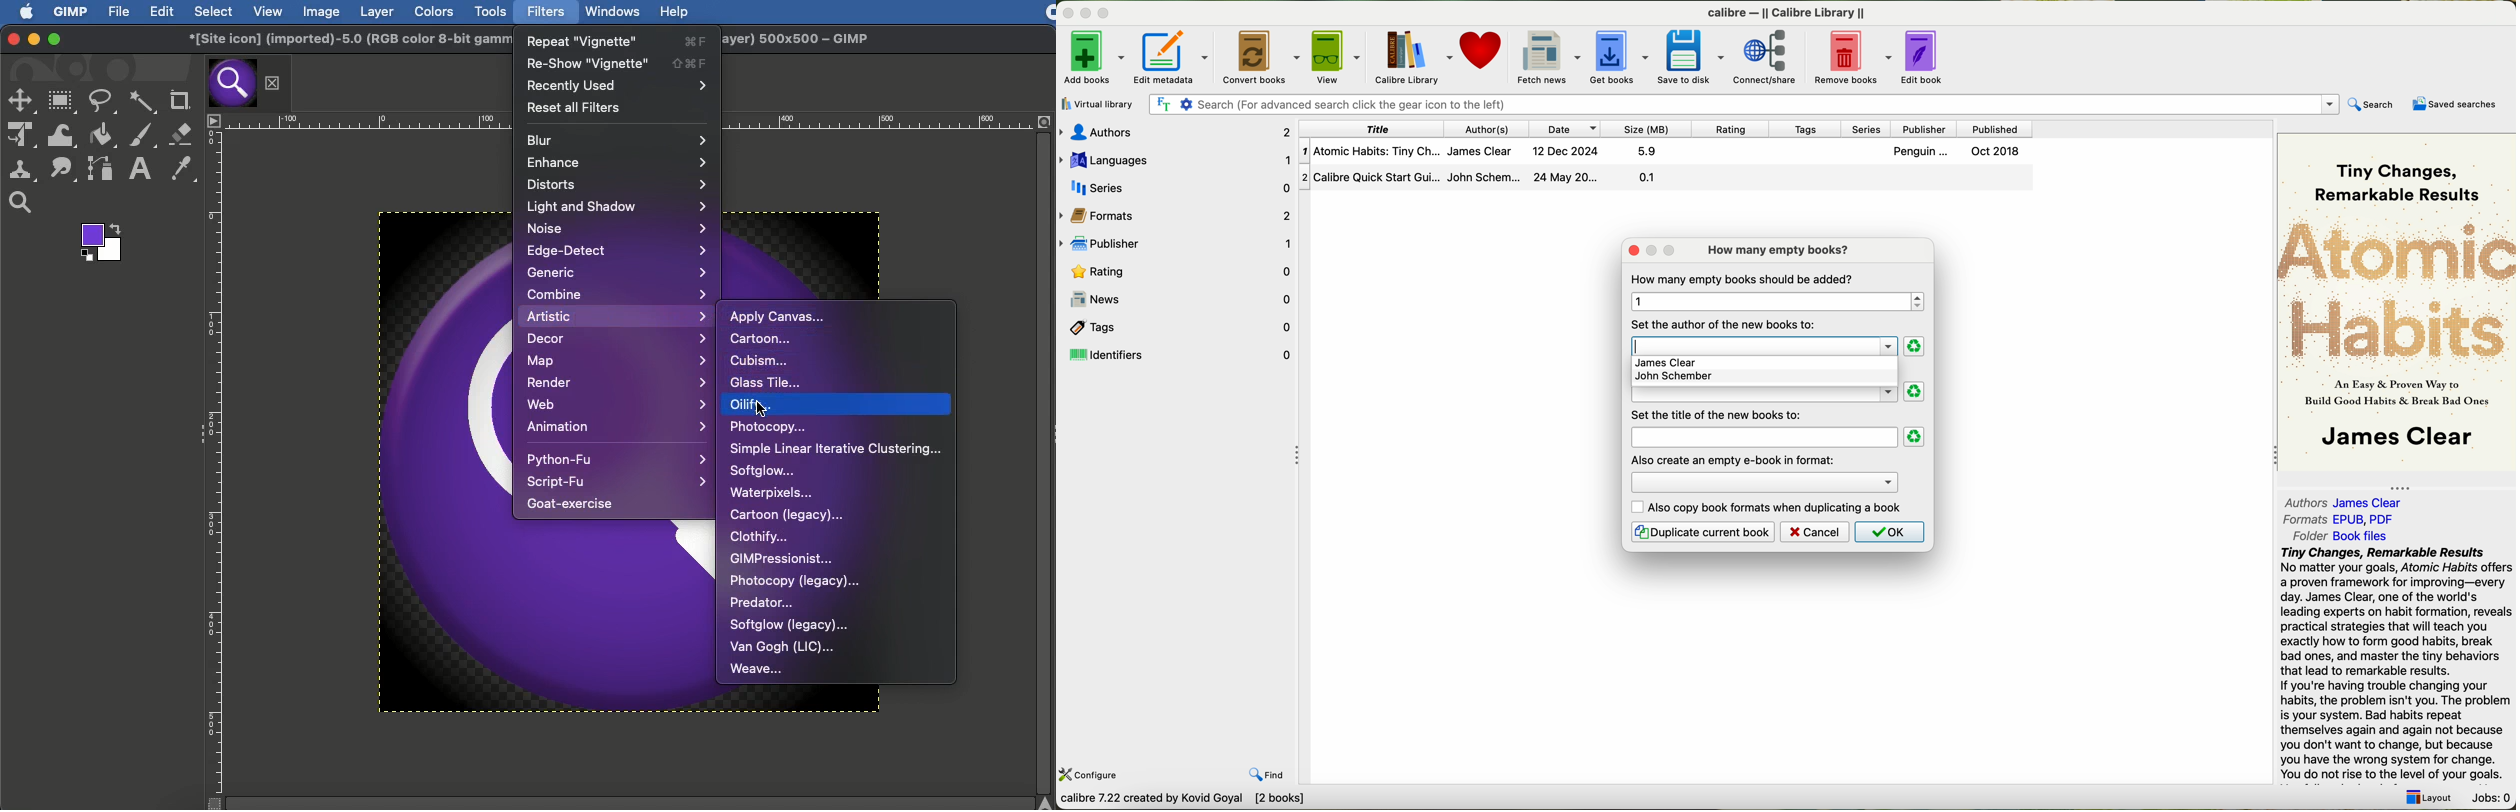 Image resolution: width=2520 pixels, height=812 pixels. Describe the element at coordinates (1084, 12) in the screenshot. I see `minimize program` at that location.